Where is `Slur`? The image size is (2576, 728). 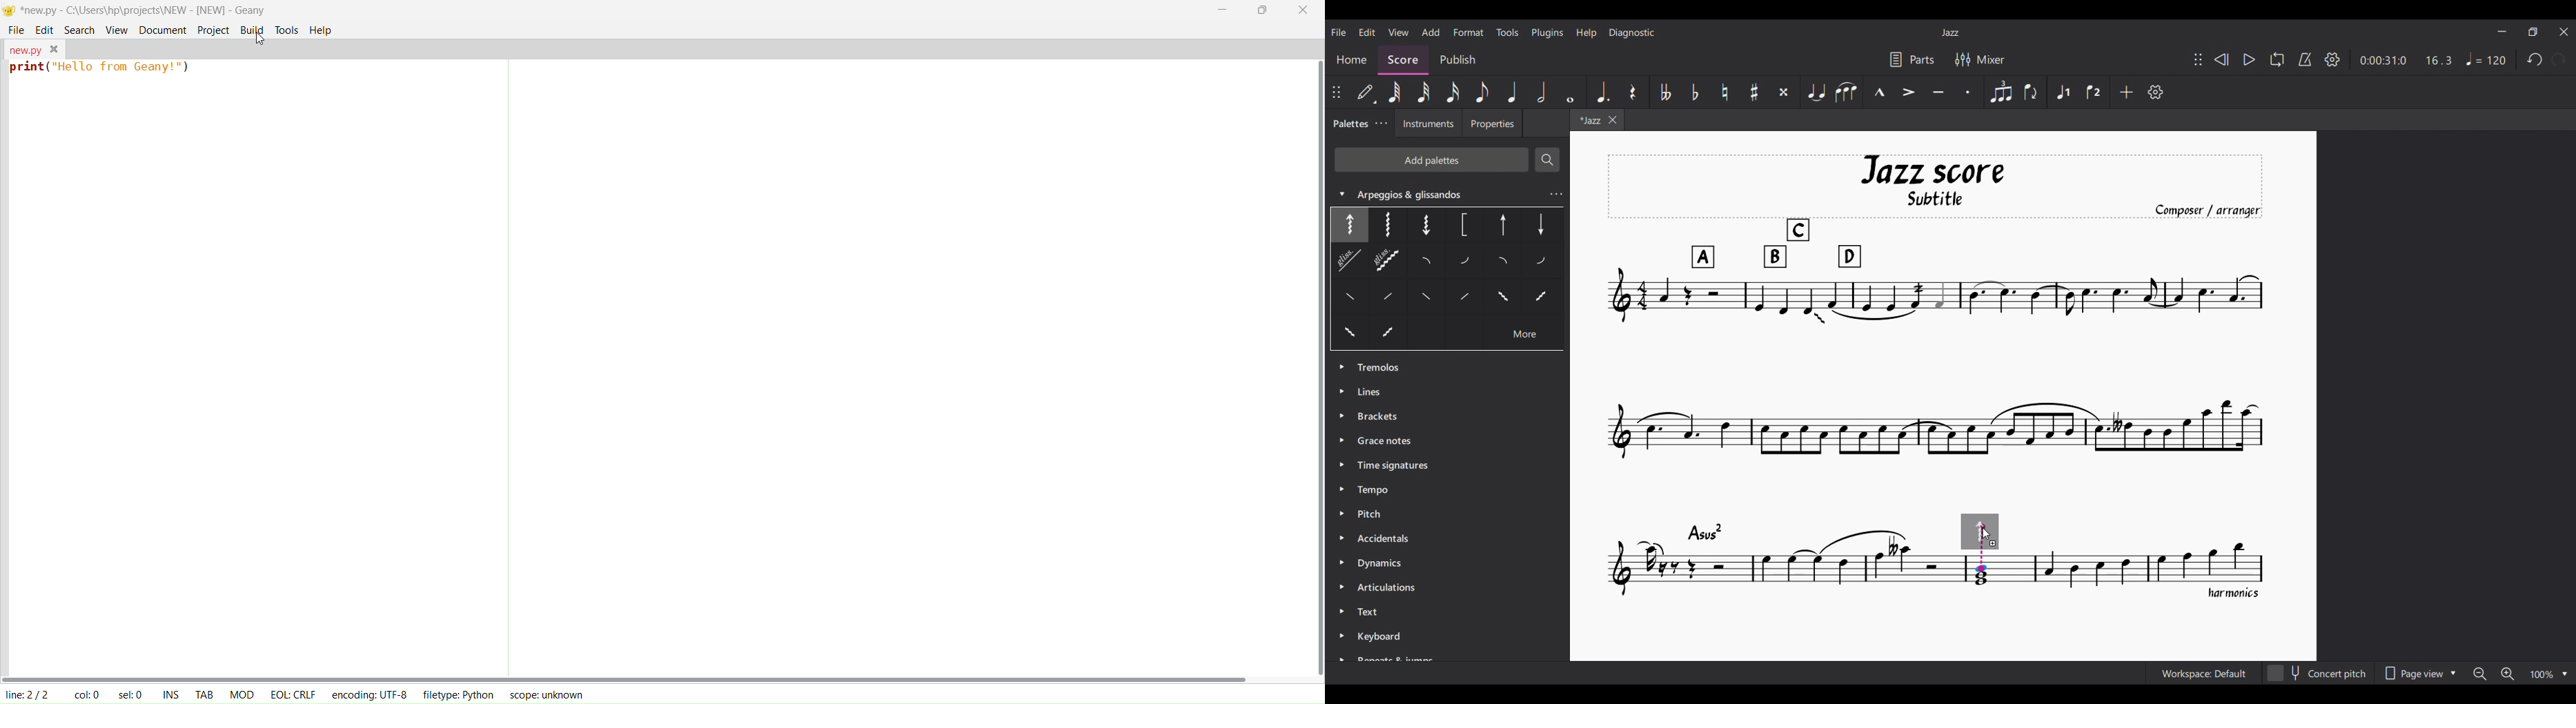
Slur is located at coordinates (1846, 93).